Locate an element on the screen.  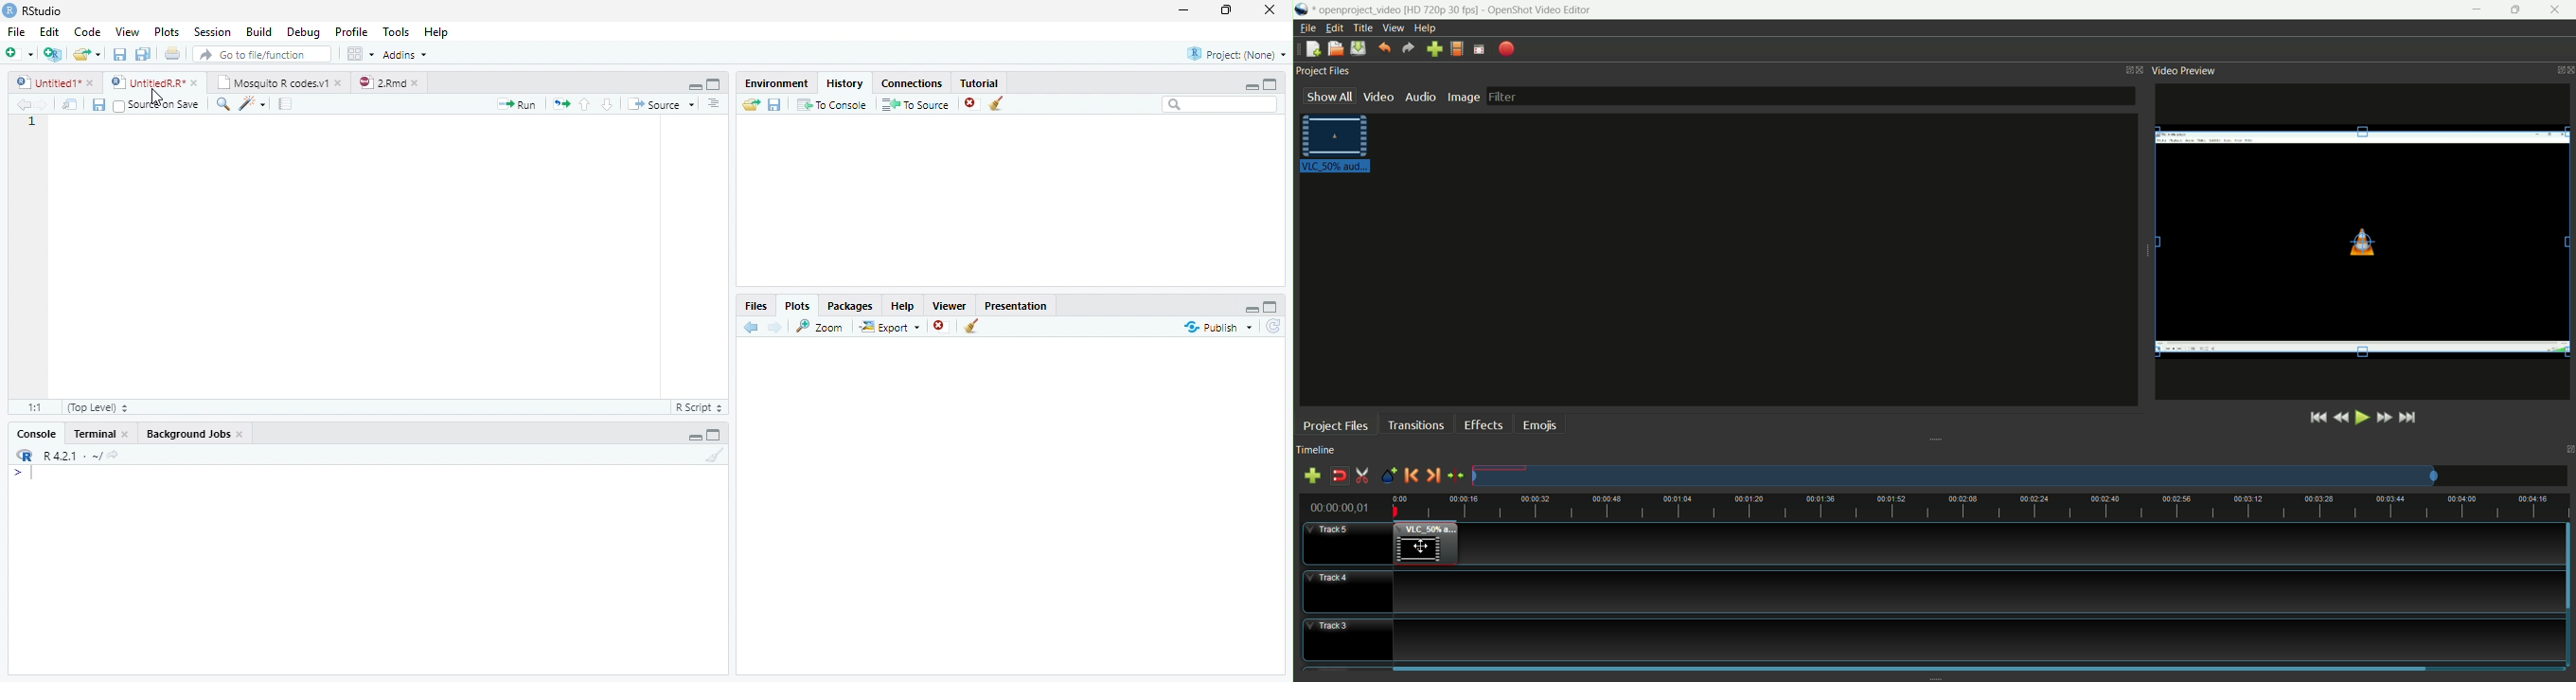
Source on Save is located at coordinates (156, 105).